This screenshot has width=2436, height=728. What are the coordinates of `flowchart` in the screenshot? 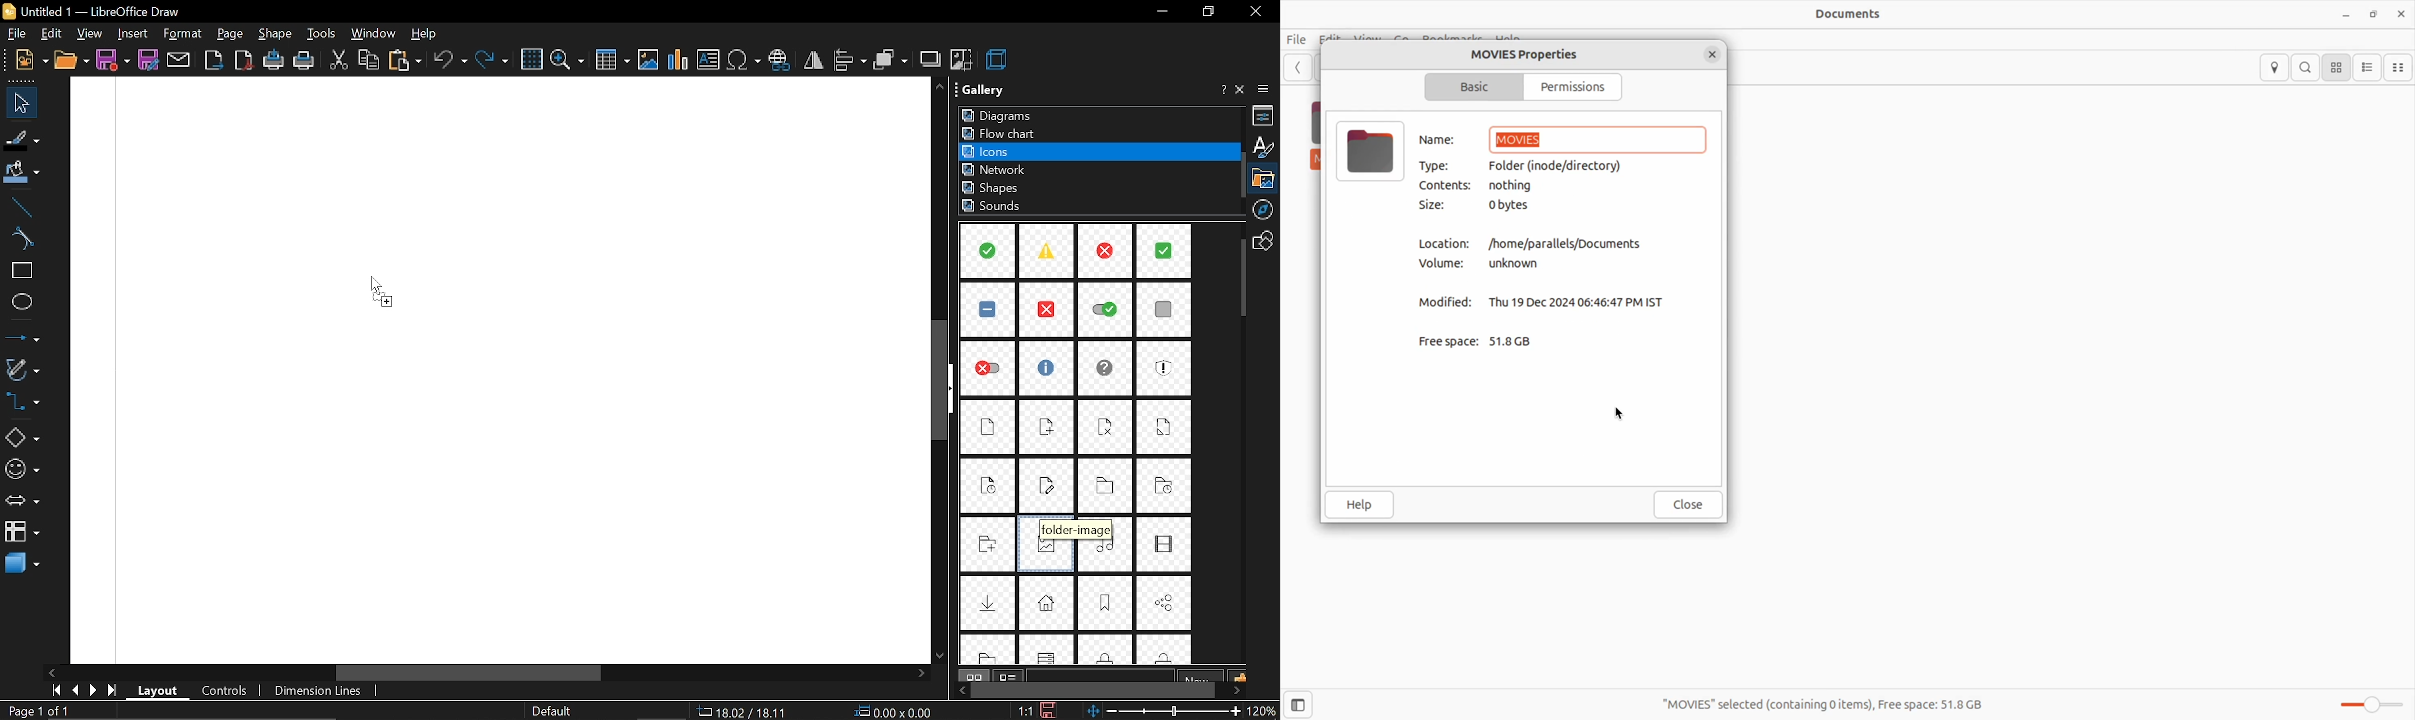 It's located at (20, 532).